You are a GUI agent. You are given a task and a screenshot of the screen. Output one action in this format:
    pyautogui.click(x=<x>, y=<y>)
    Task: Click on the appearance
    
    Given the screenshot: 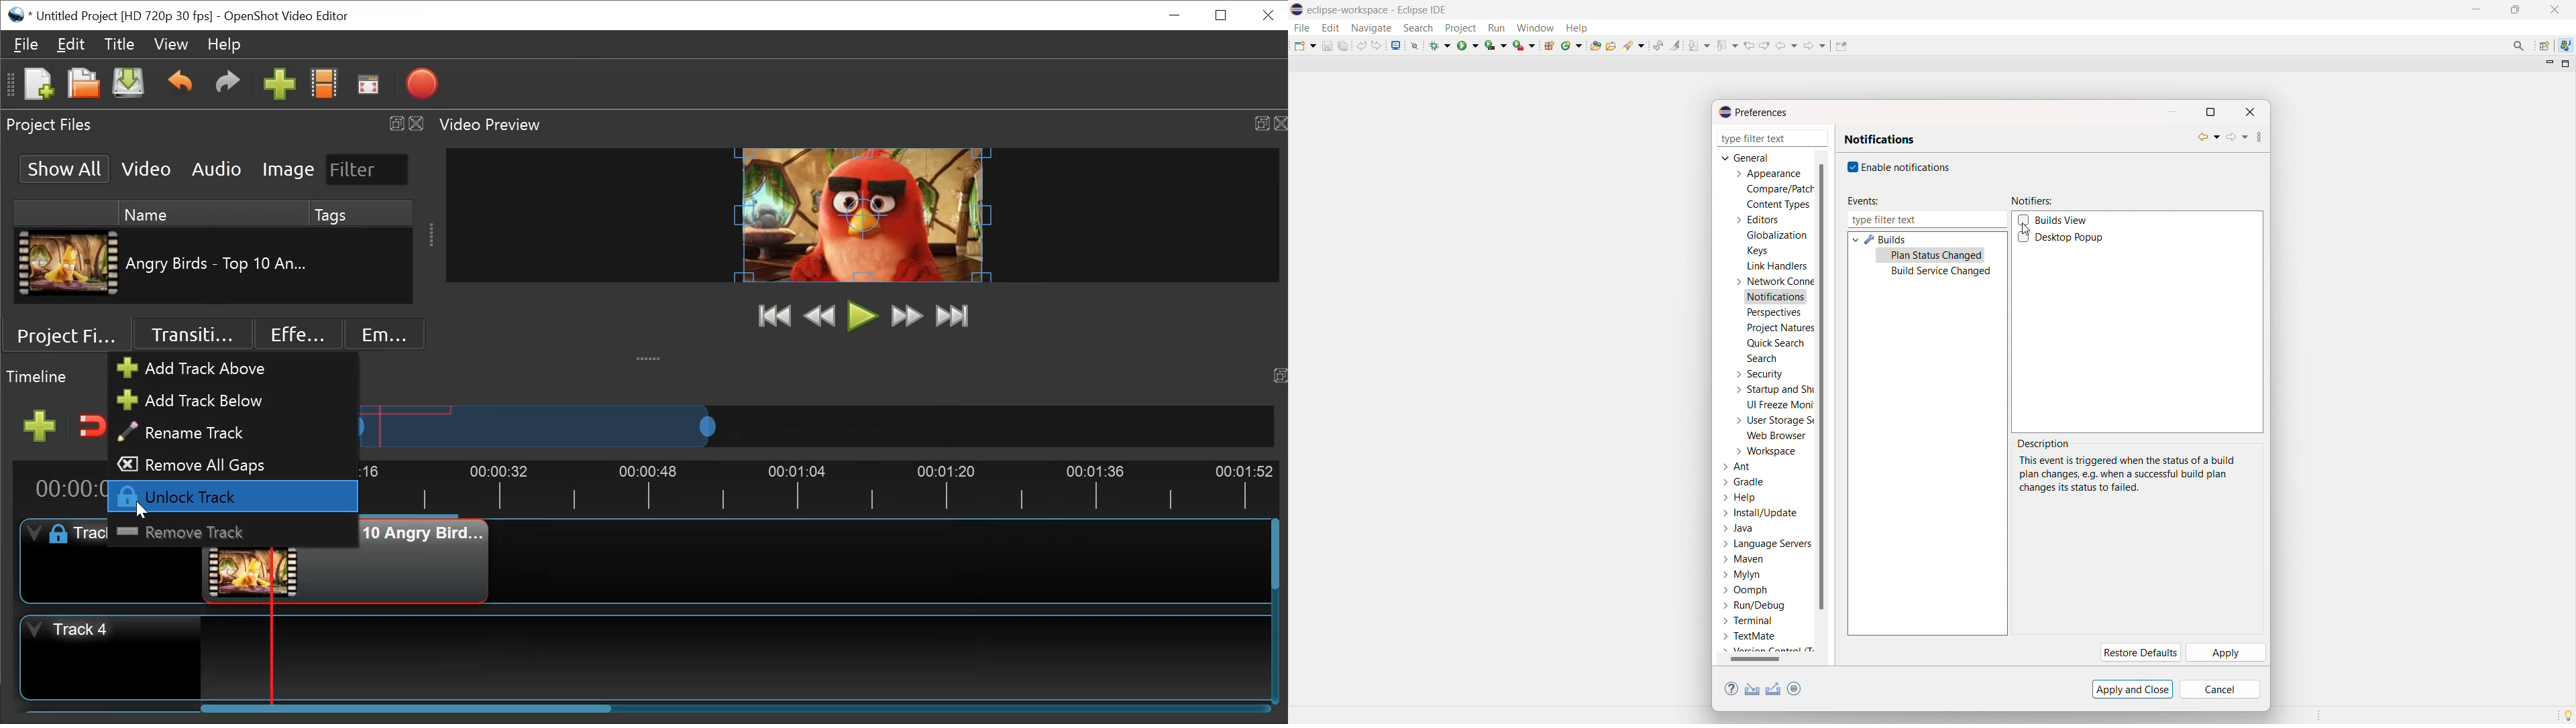 What is the action you would take?
    pyautogui.click(x=1767, y=174)
    